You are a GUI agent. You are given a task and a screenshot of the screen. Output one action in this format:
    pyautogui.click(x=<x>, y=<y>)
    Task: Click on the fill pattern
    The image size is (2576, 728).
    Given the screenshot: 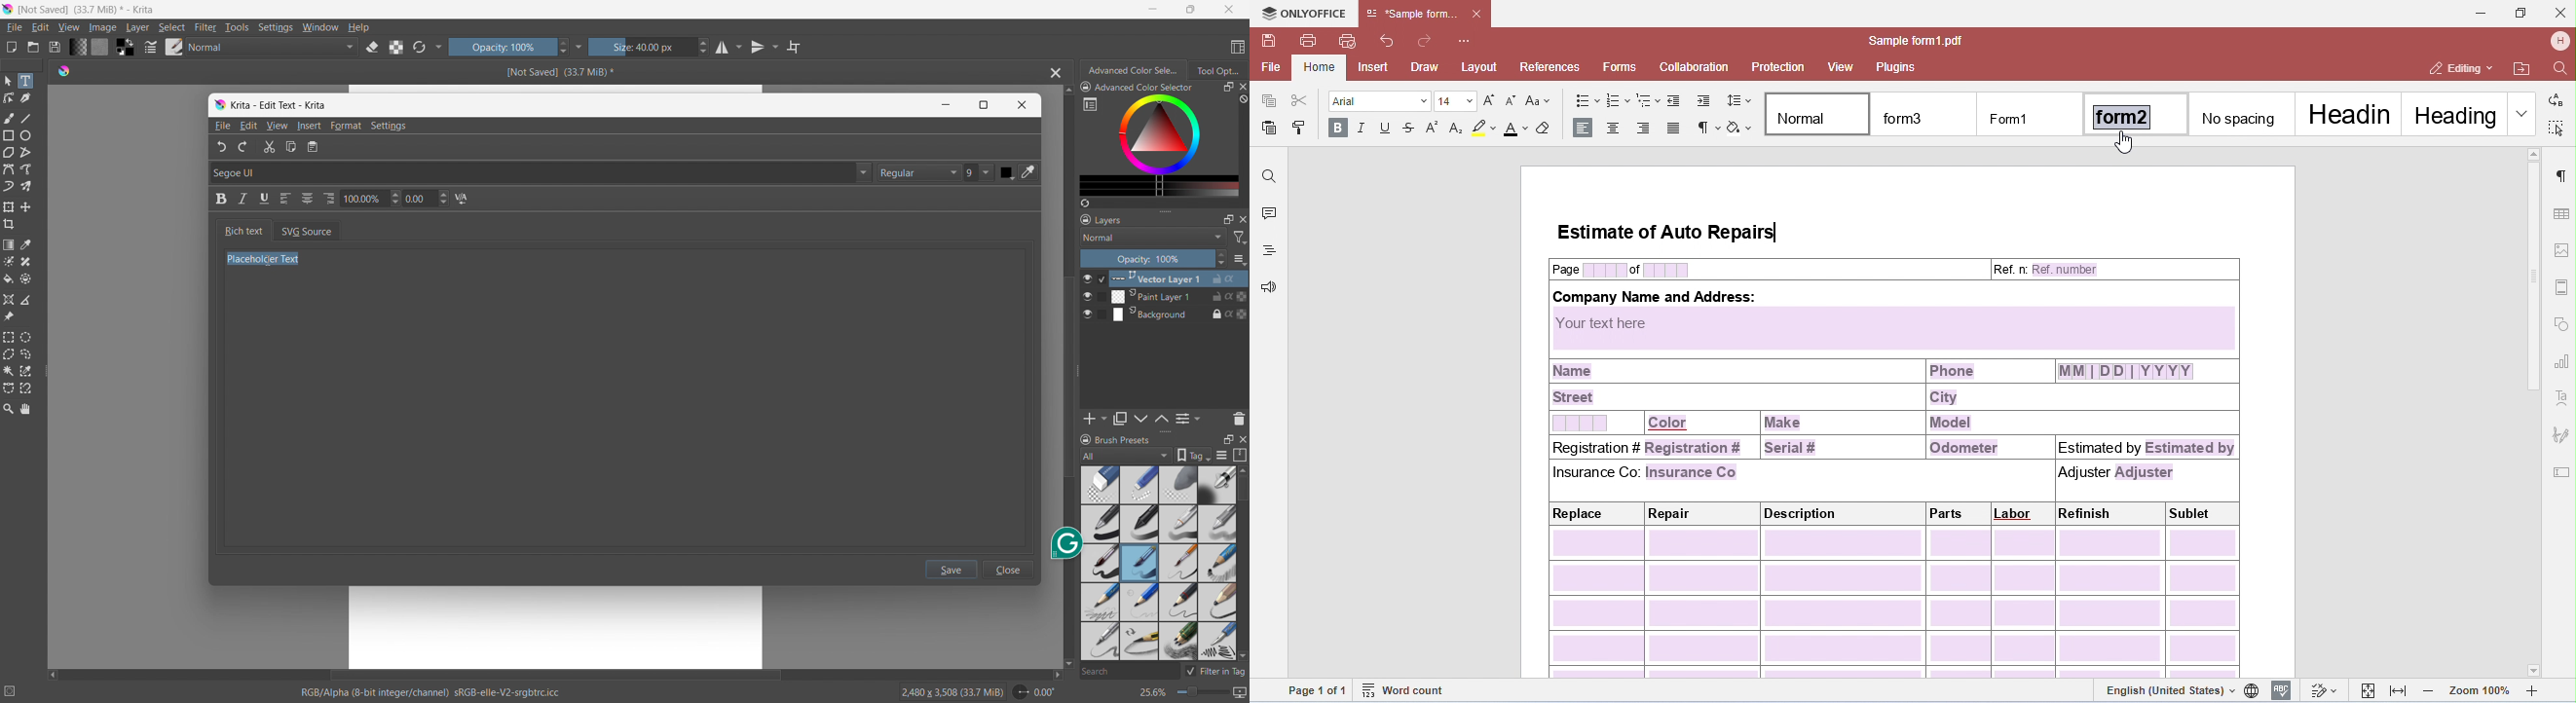 What is the action you would take?
    pyautogui.click(x=100, y=46)
    